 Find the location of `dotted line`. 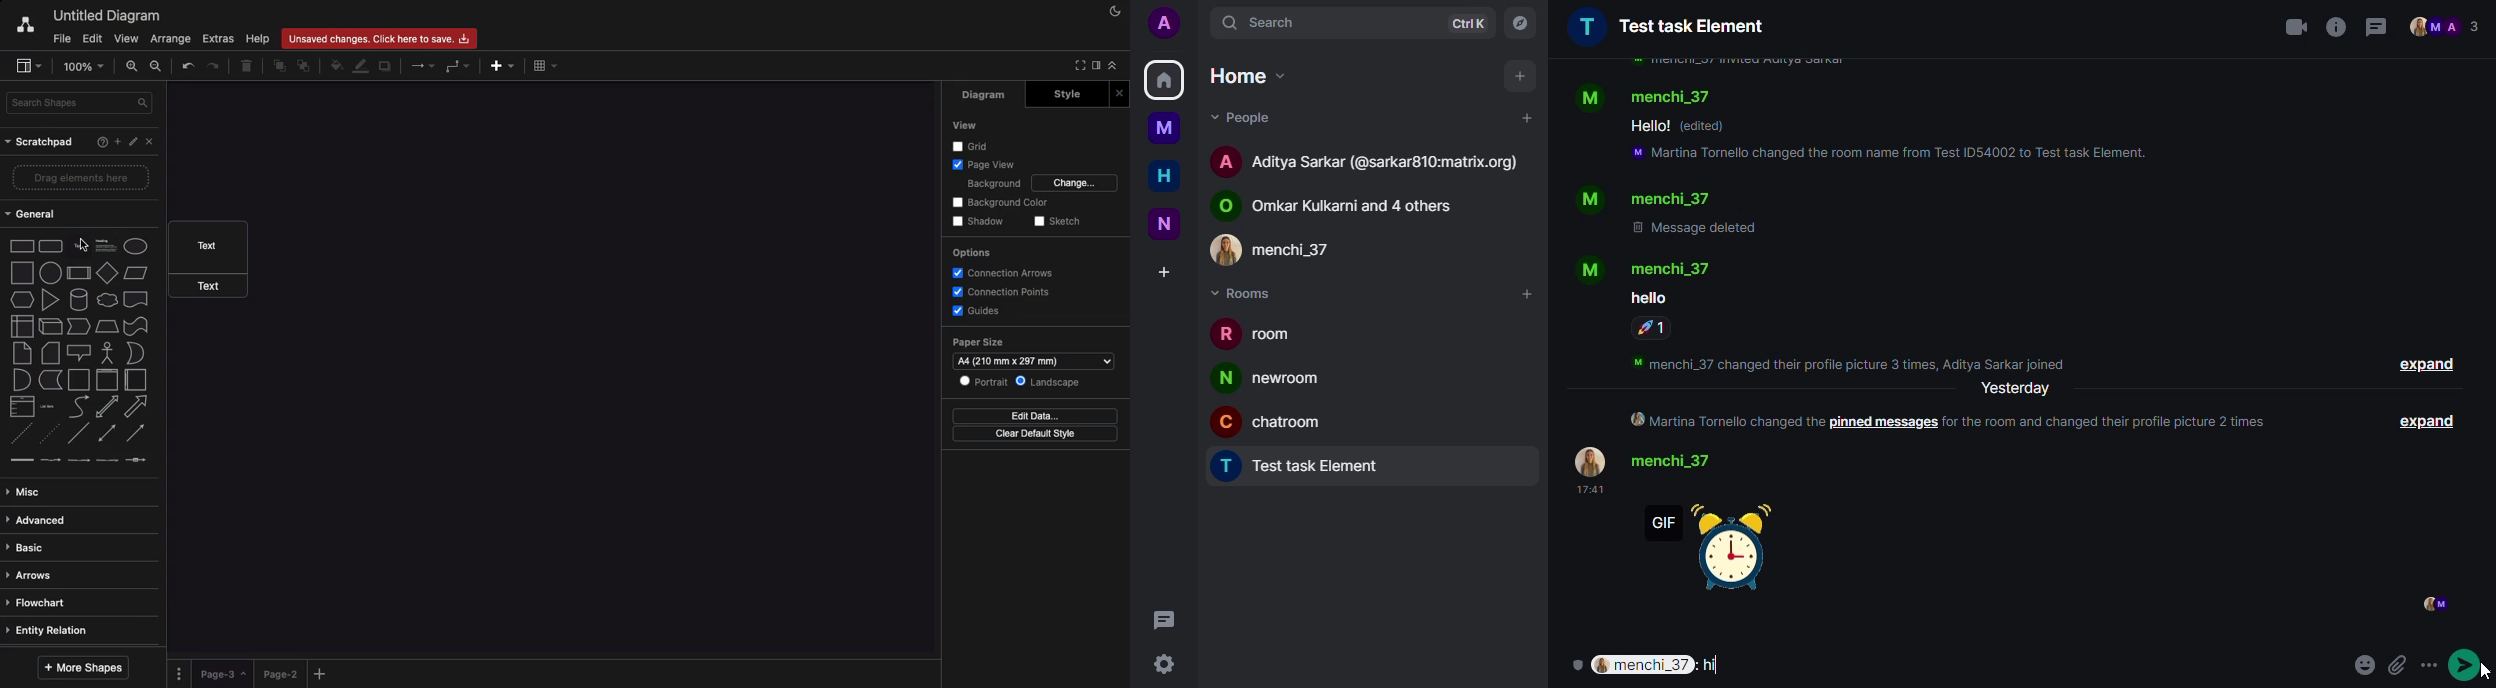

dotted line is located at coordinates (48, 433).